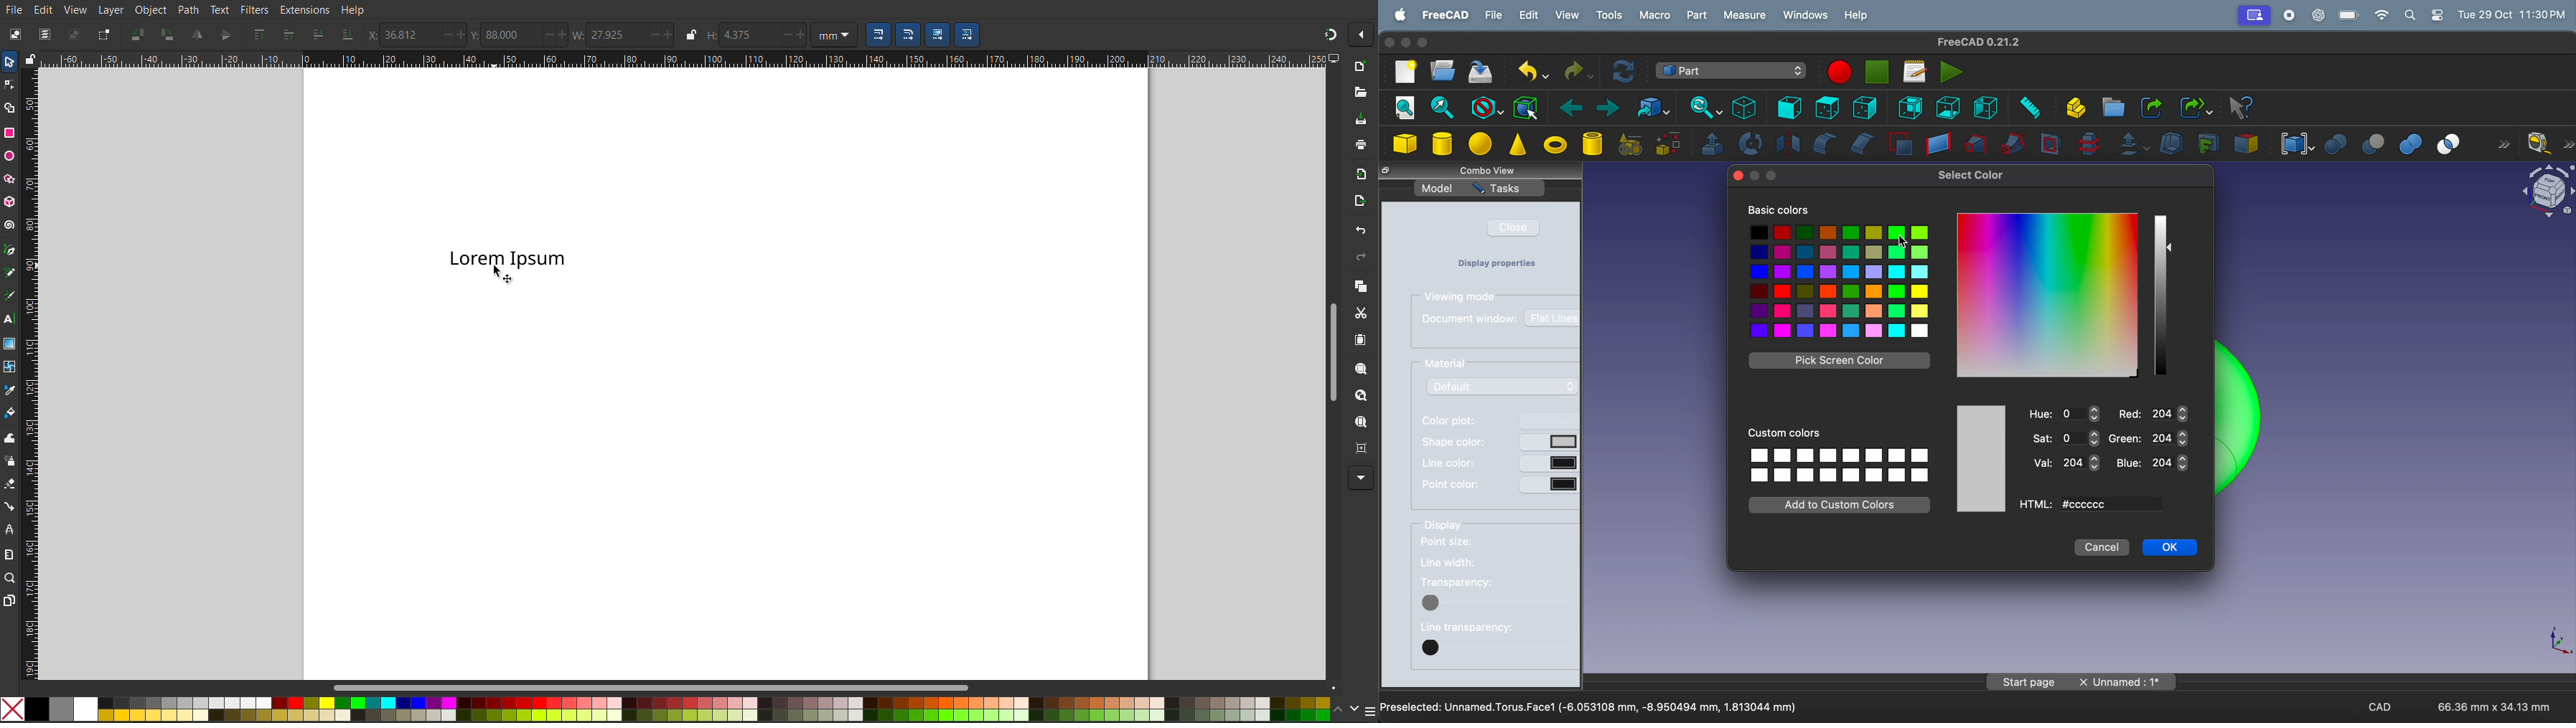 The height and width of the screenshot is (728, 2576). What do you see at coordinates (2158, 295) in the screenshot?
I see `shade` at bounding box center [2158, 295].